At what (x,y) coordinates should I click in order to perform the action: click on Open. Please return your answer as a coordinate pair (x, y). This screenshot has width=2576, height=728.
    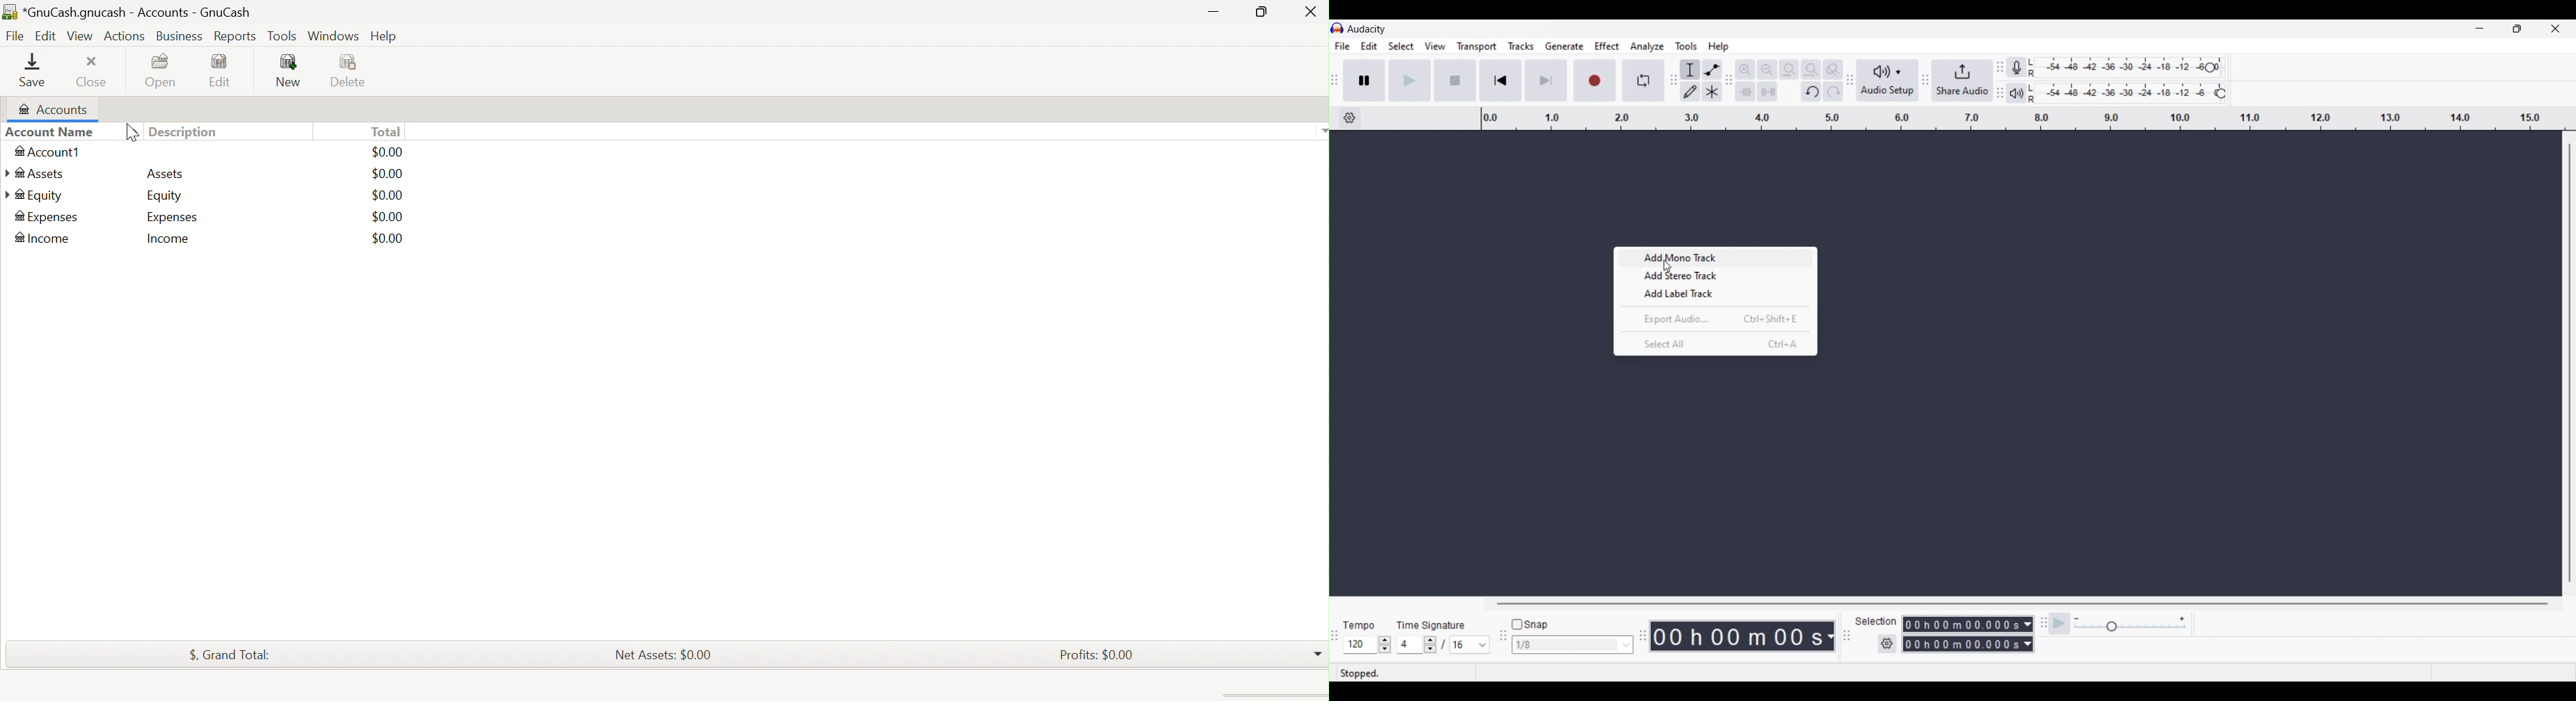
    Looking at the image, I should click on (164, 71).